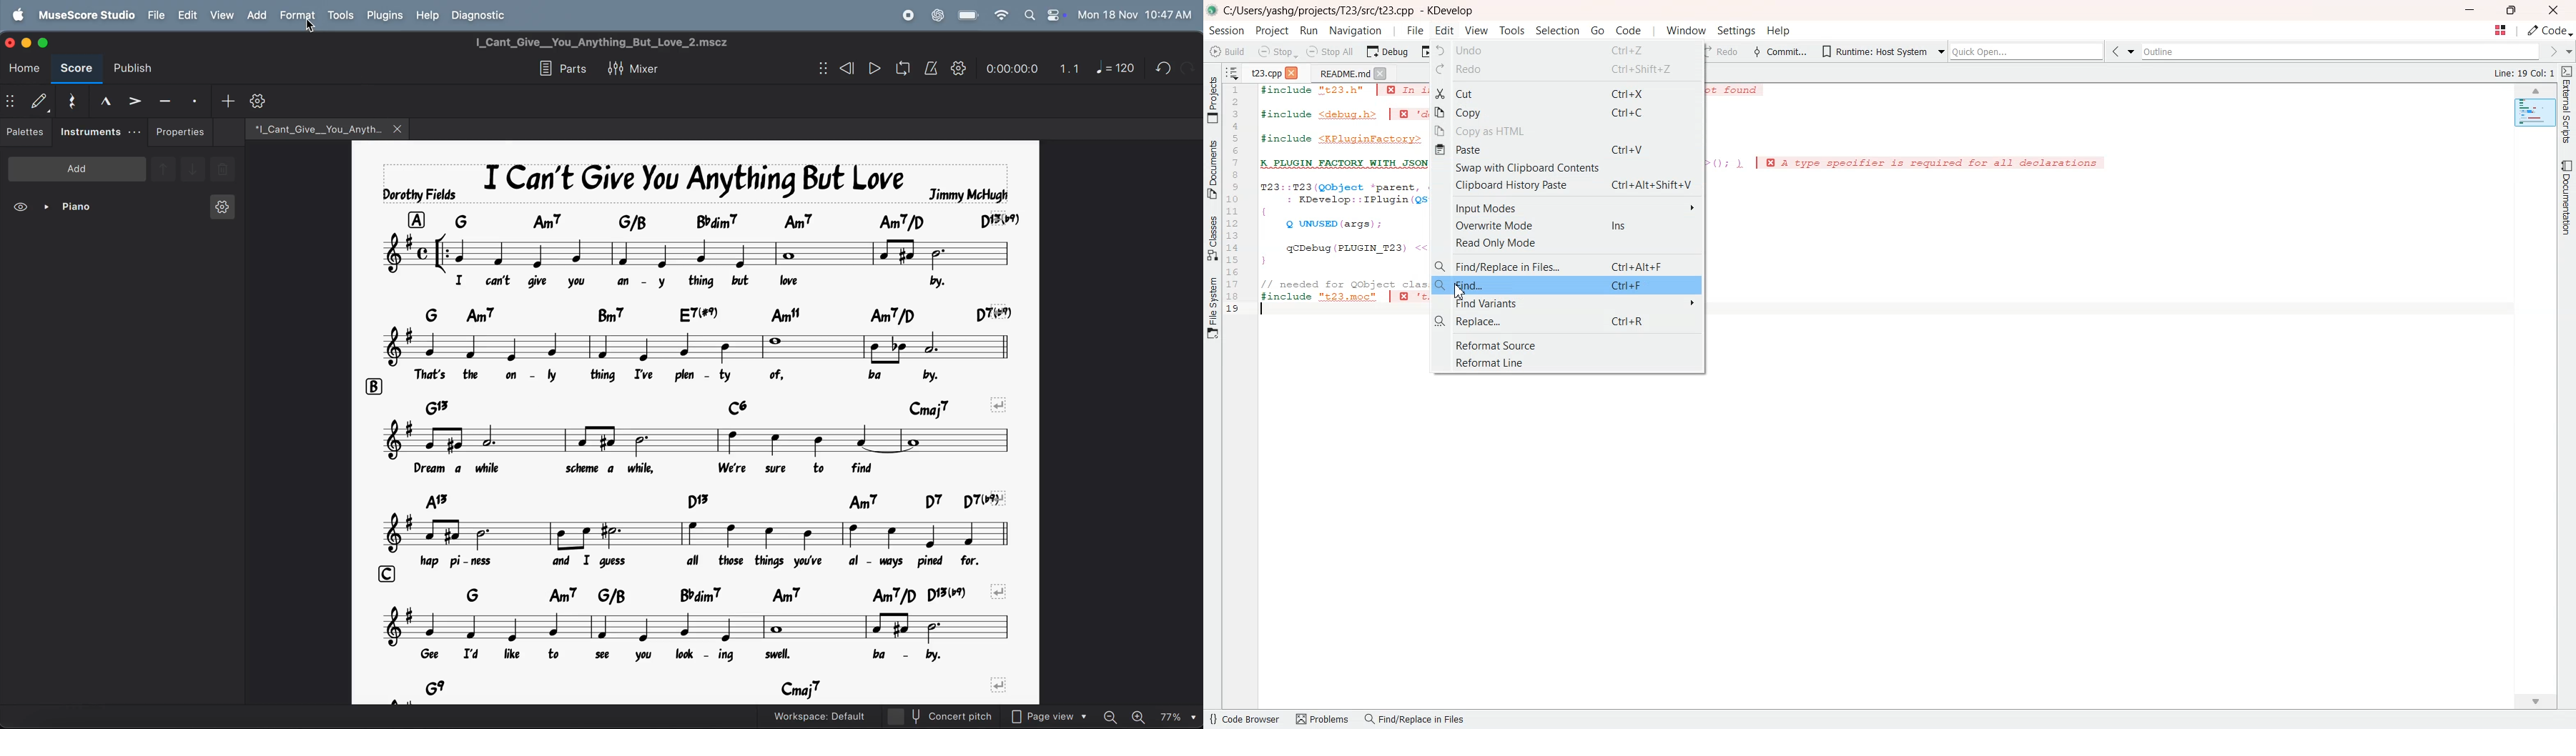 The height and width of the screenshot is (756, 2576). I want to click on maximize, so click(48, 43).